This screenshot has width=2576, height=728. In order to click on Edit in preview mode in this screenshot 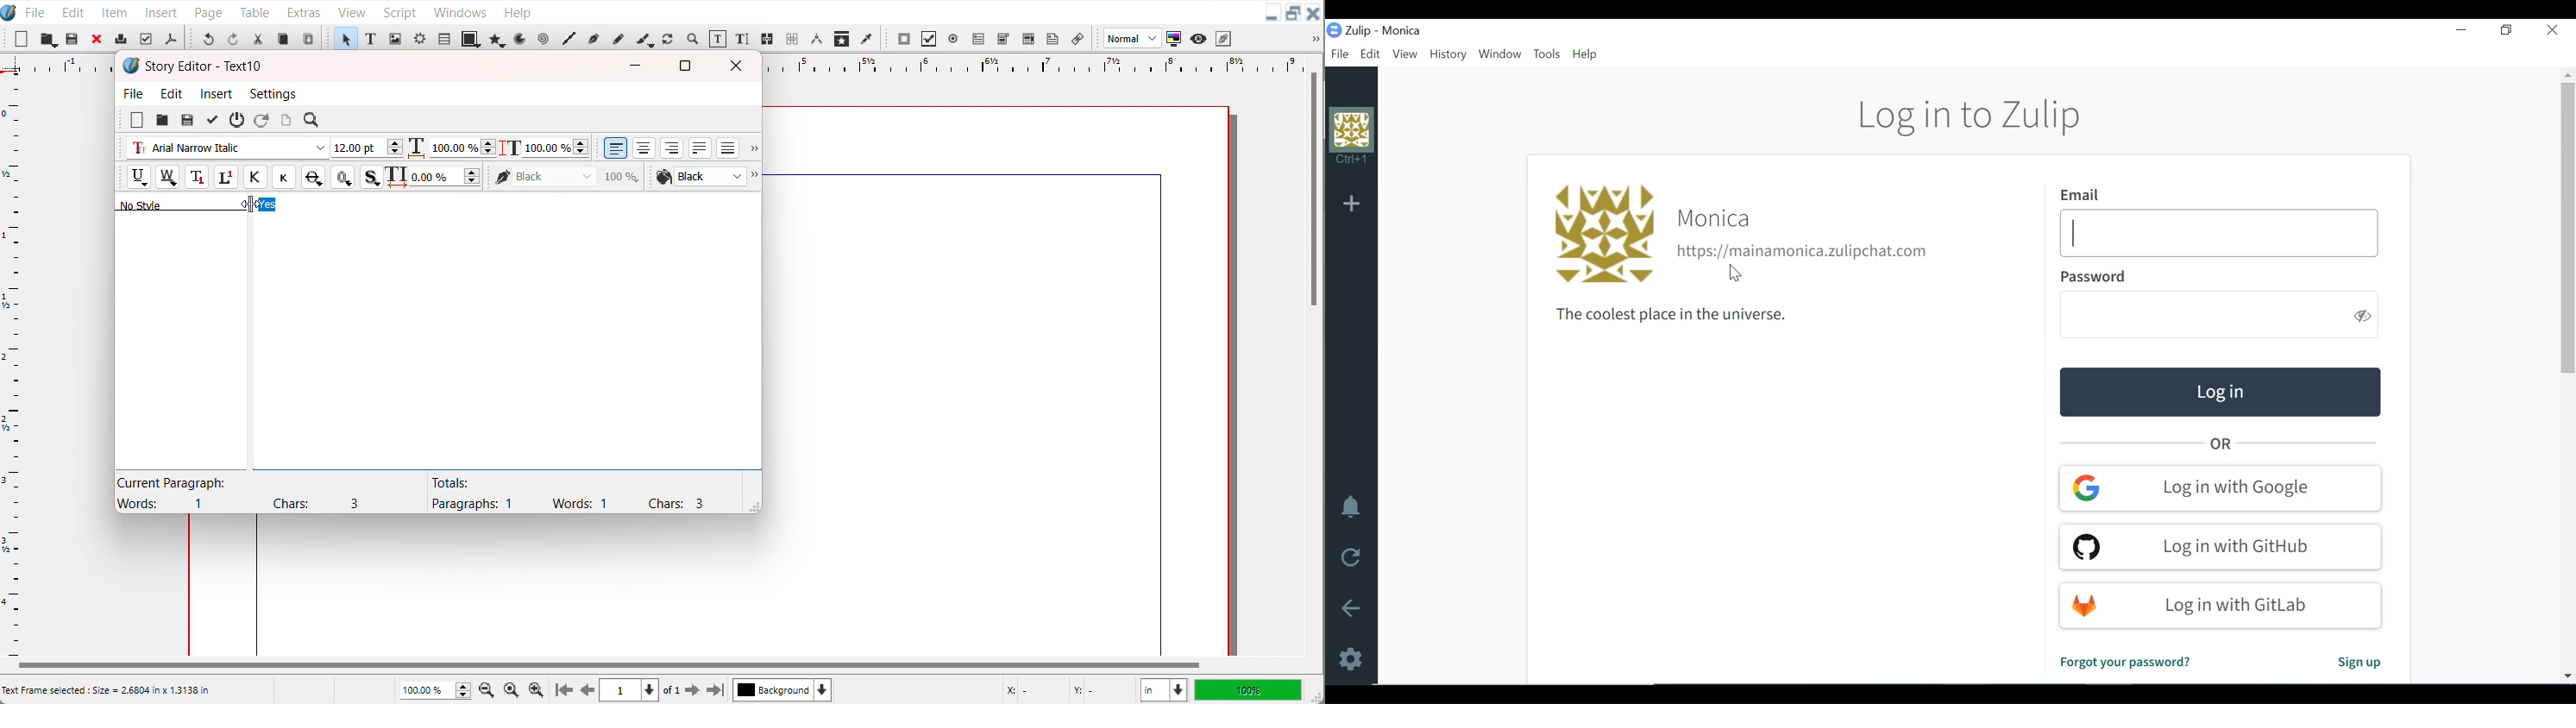, I will do `click(1224, 38)`.